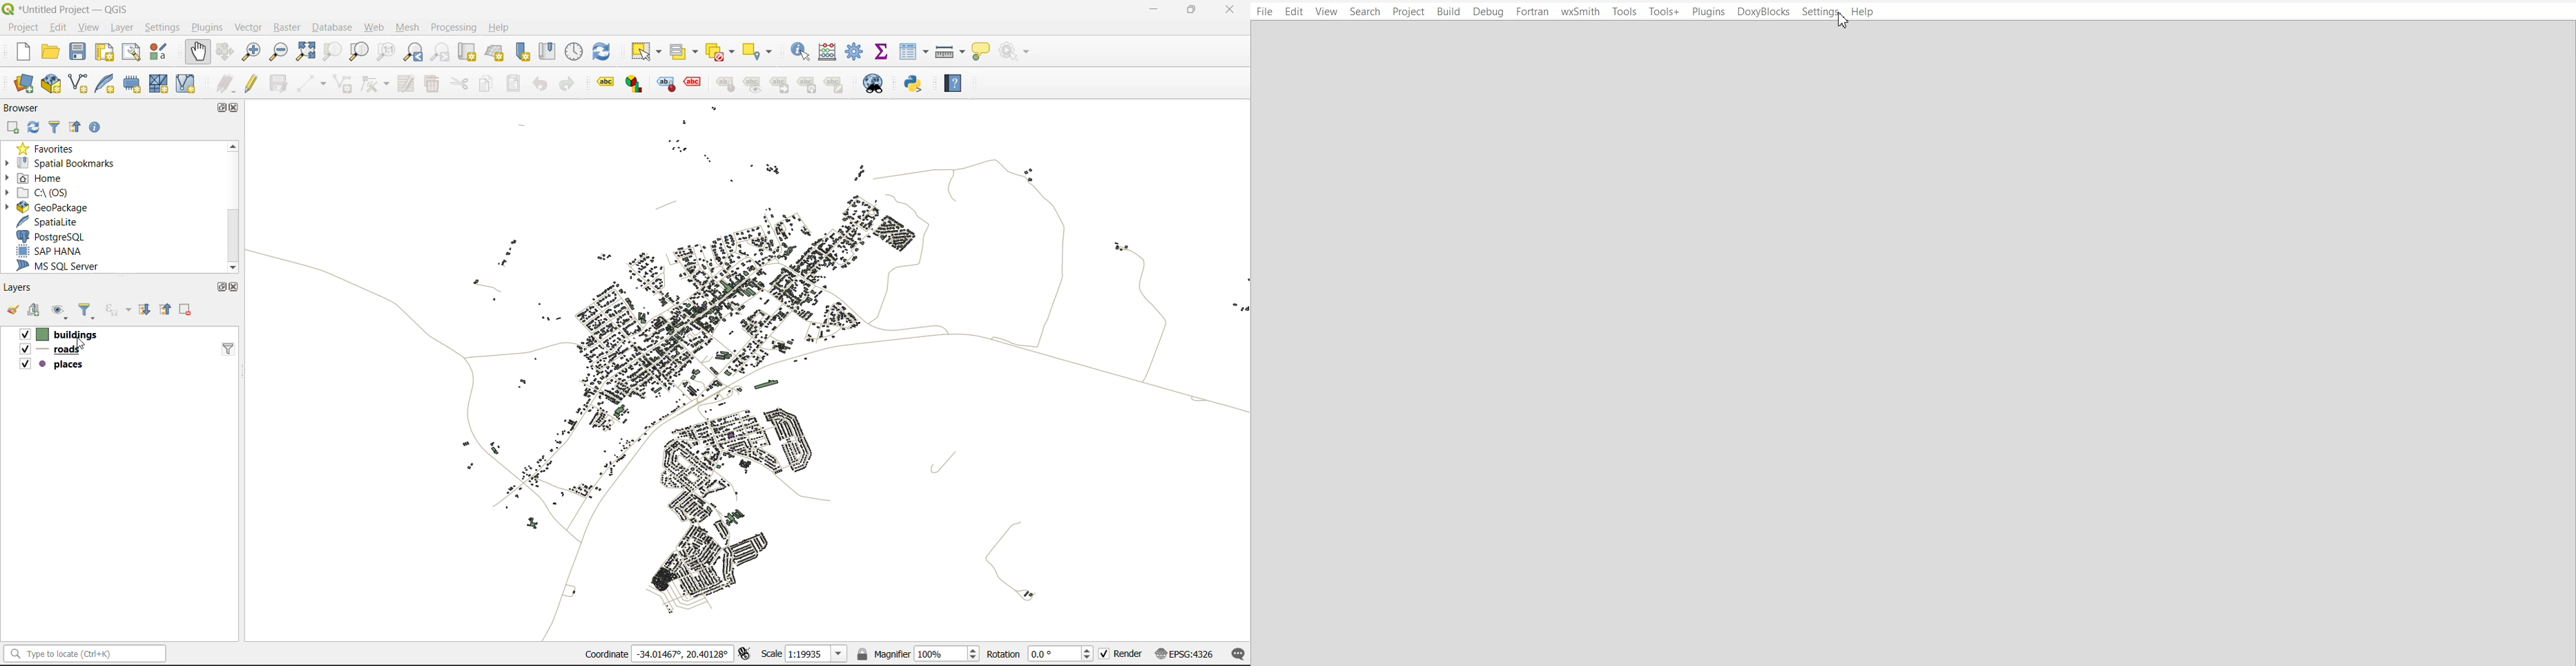 The width and height of the screenshot is (2576, 672). I want to click on wxSmith, so click(1580, 11).